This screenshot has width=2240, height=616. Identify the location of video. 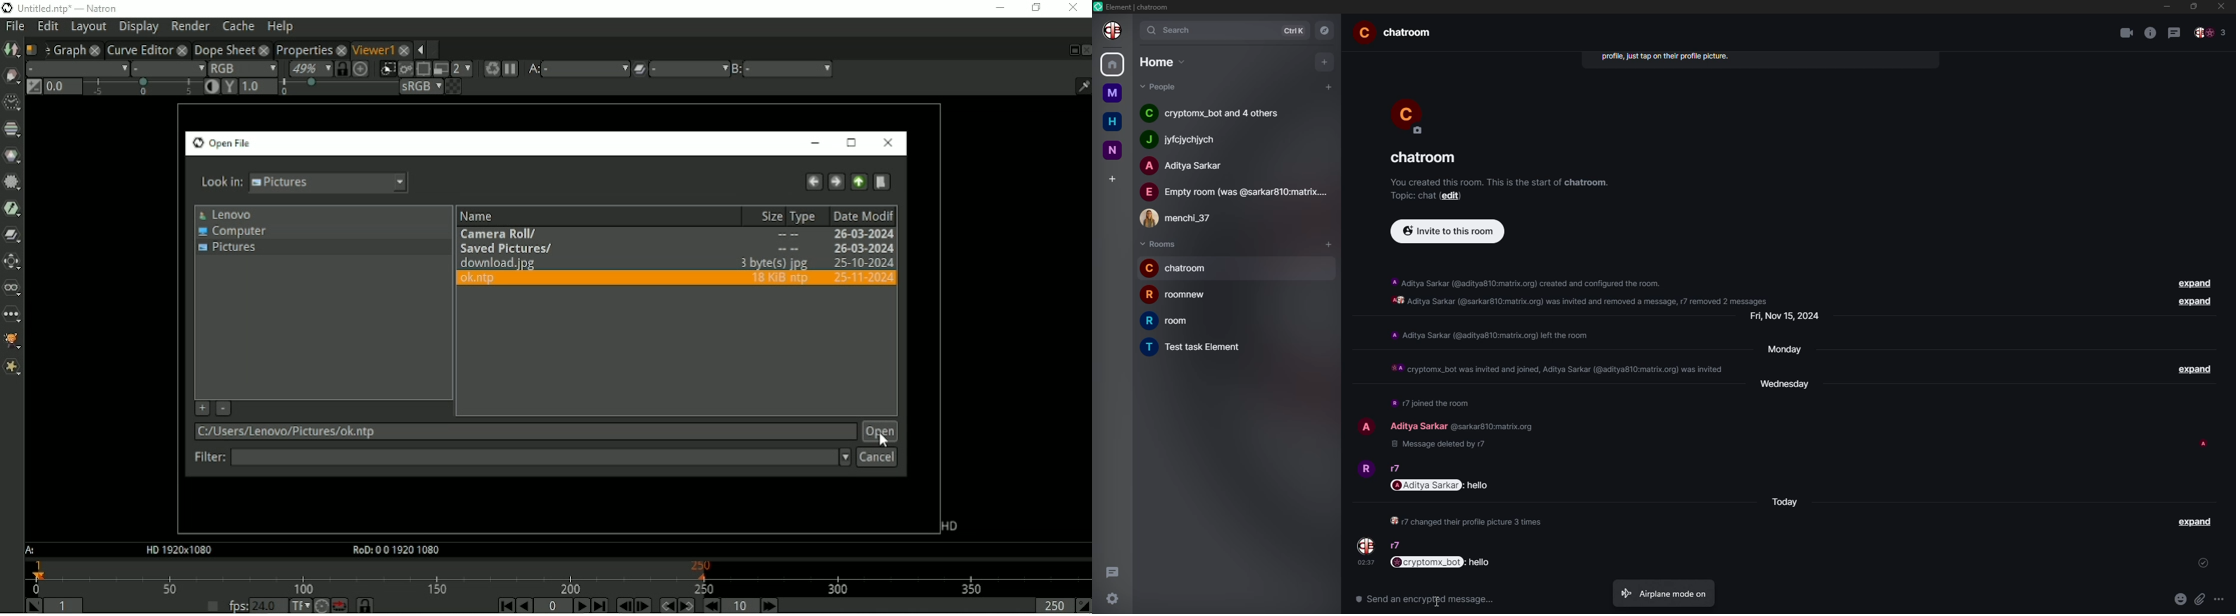
(2124, 32).